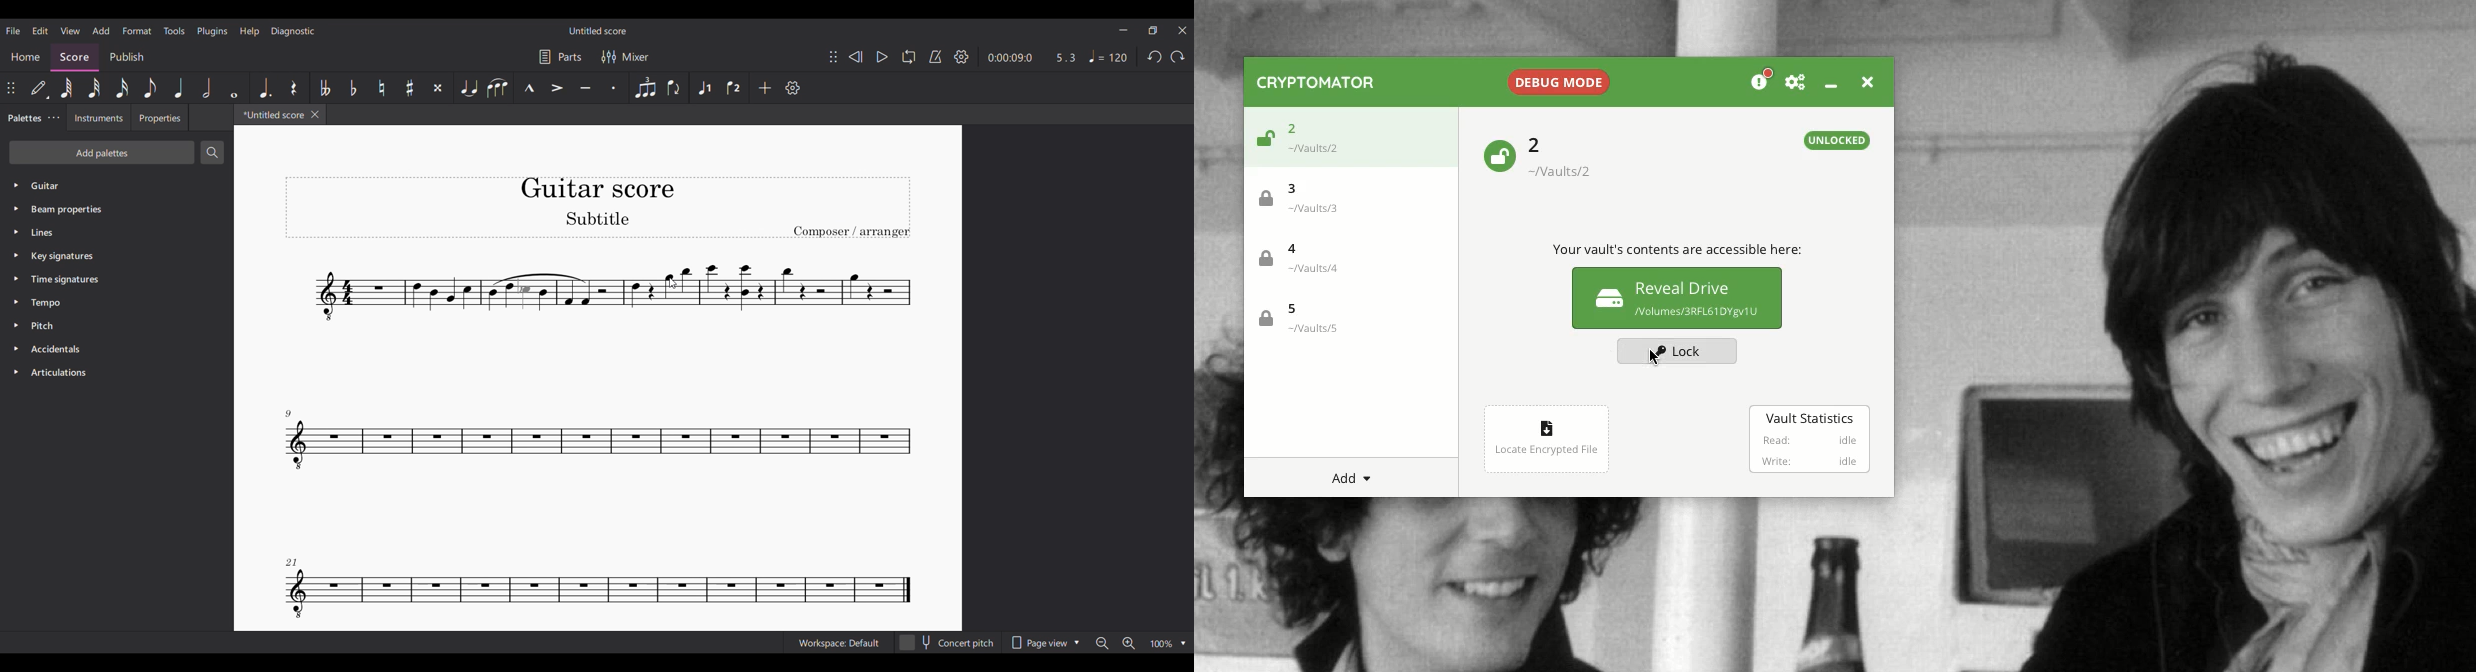 Image resolution: width=2492 pixels, height=672 pixels. I want to click on Zoom in, so click(1129, 643).